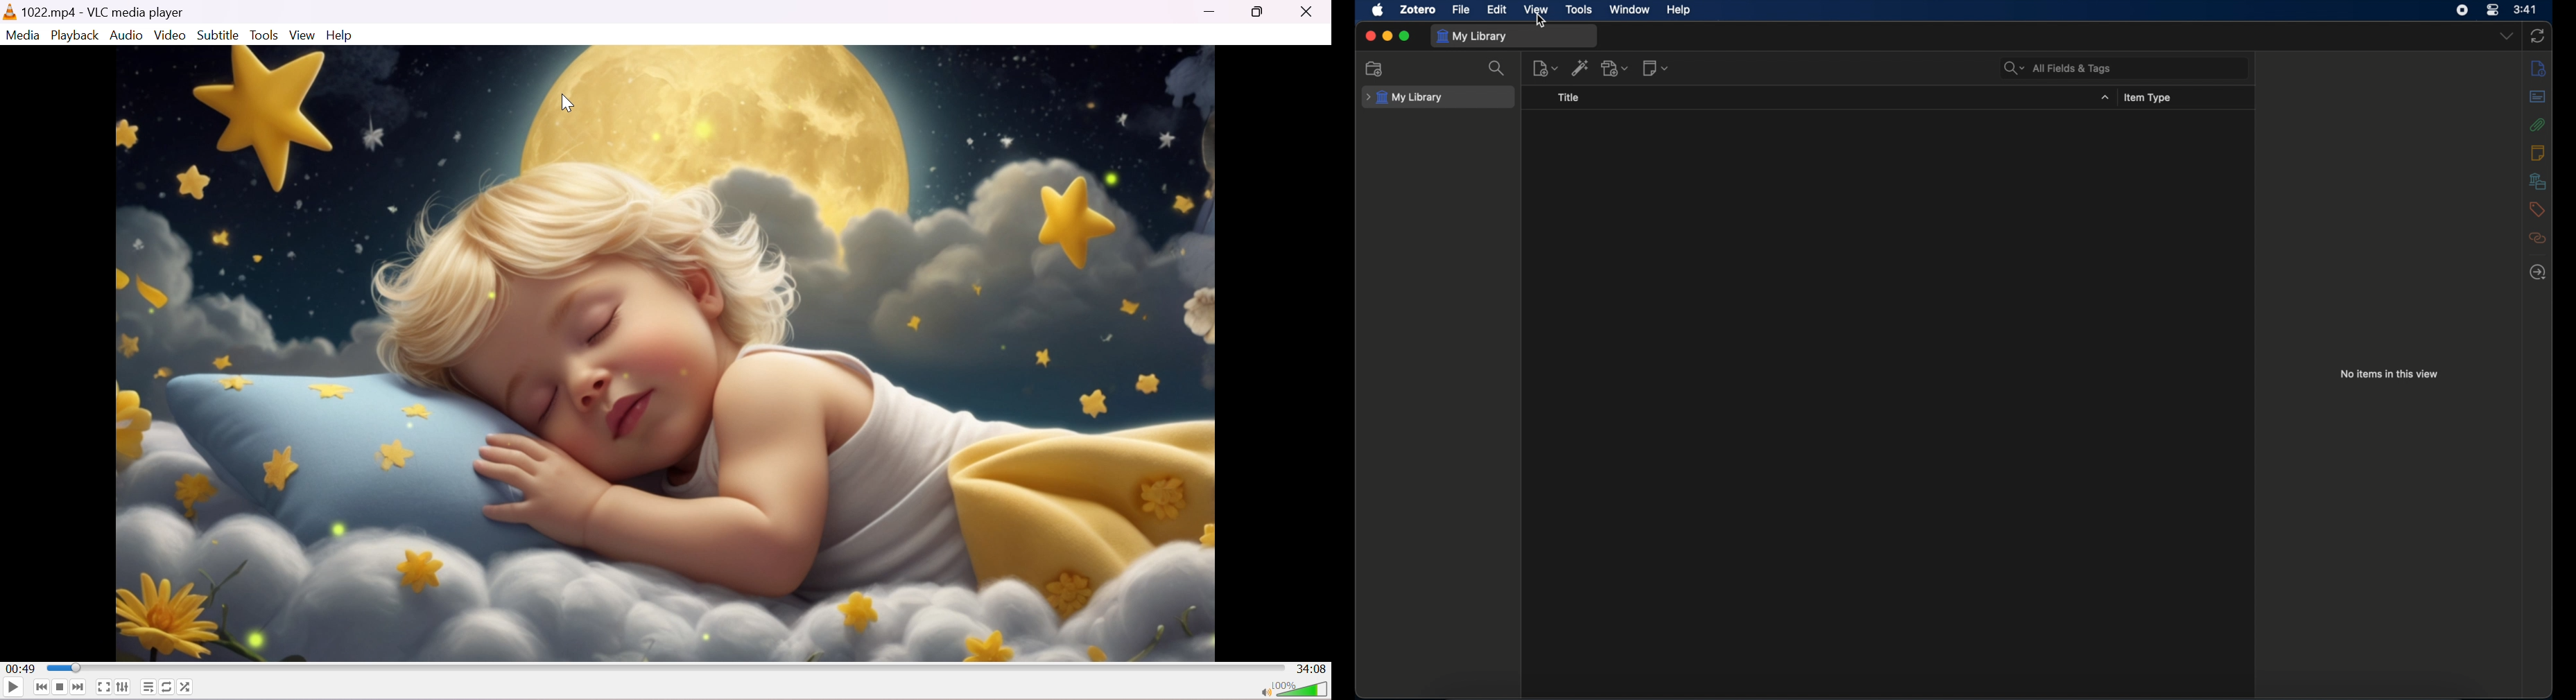 The image size is (2576, 700). What do you see at coordinates (1473, 37) in the screenshot?
I see `my library` at bounding box center [1473, 37].